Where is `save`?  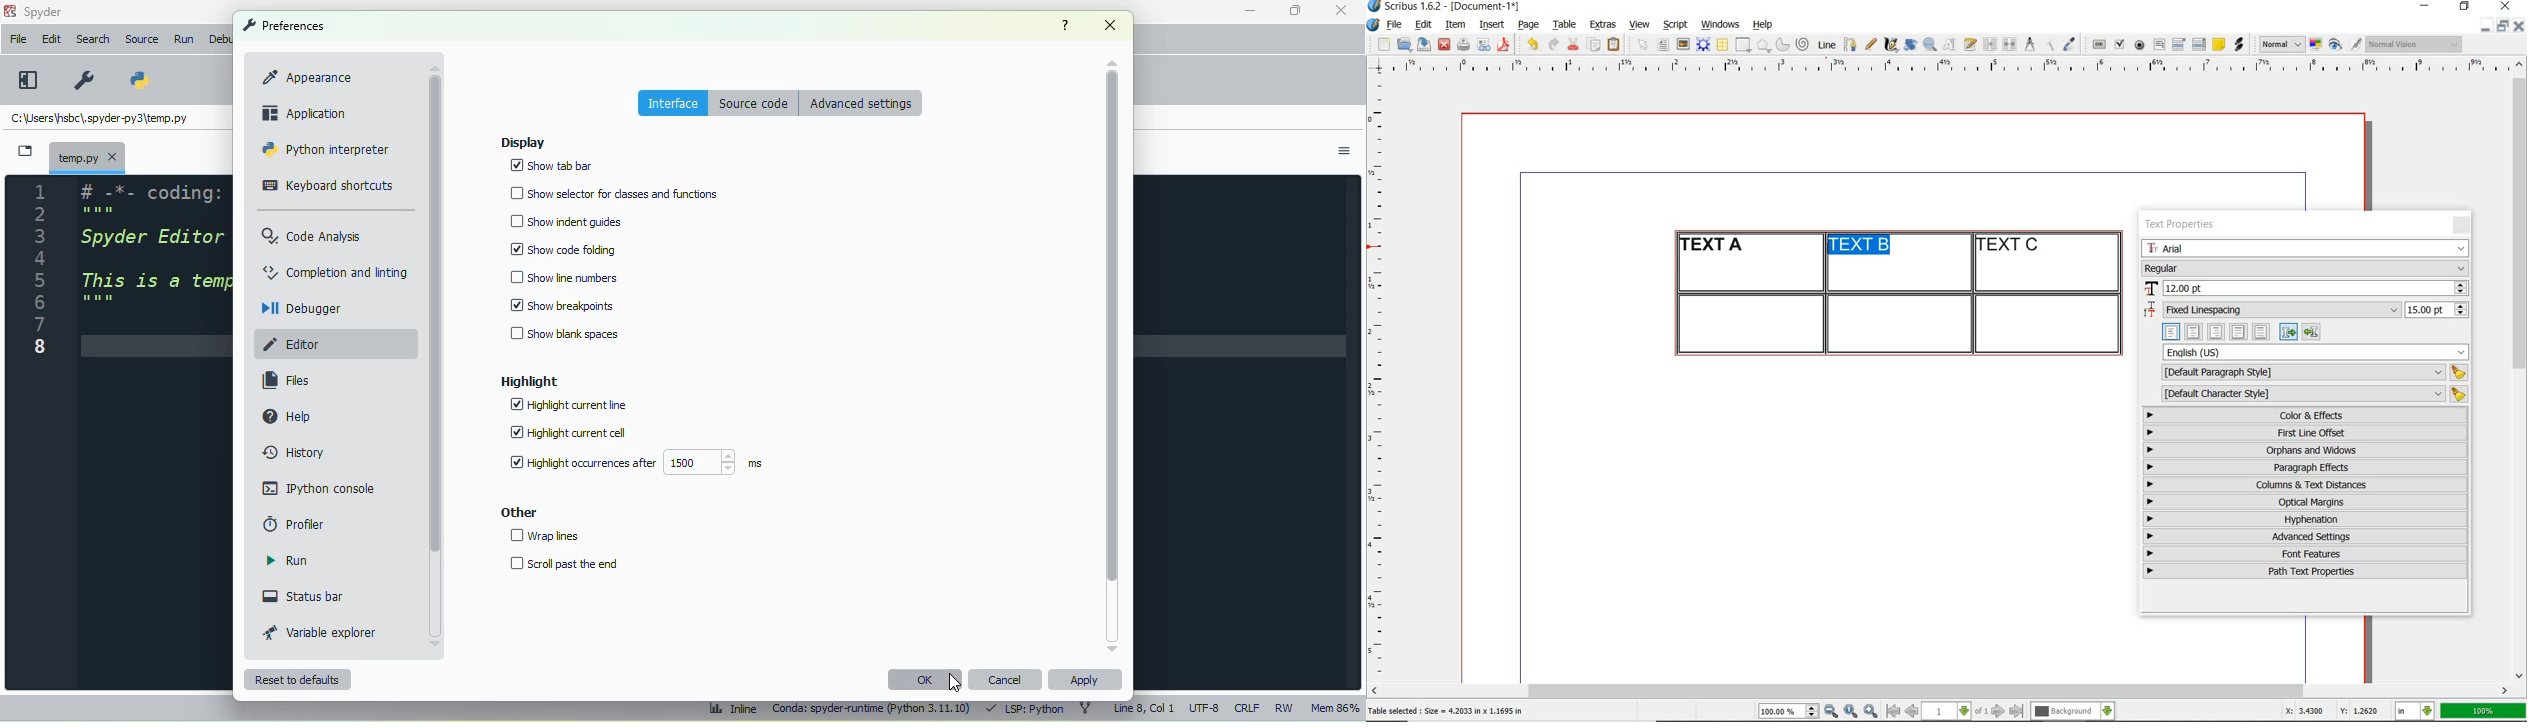
save is located at coordinates (1422, 44).